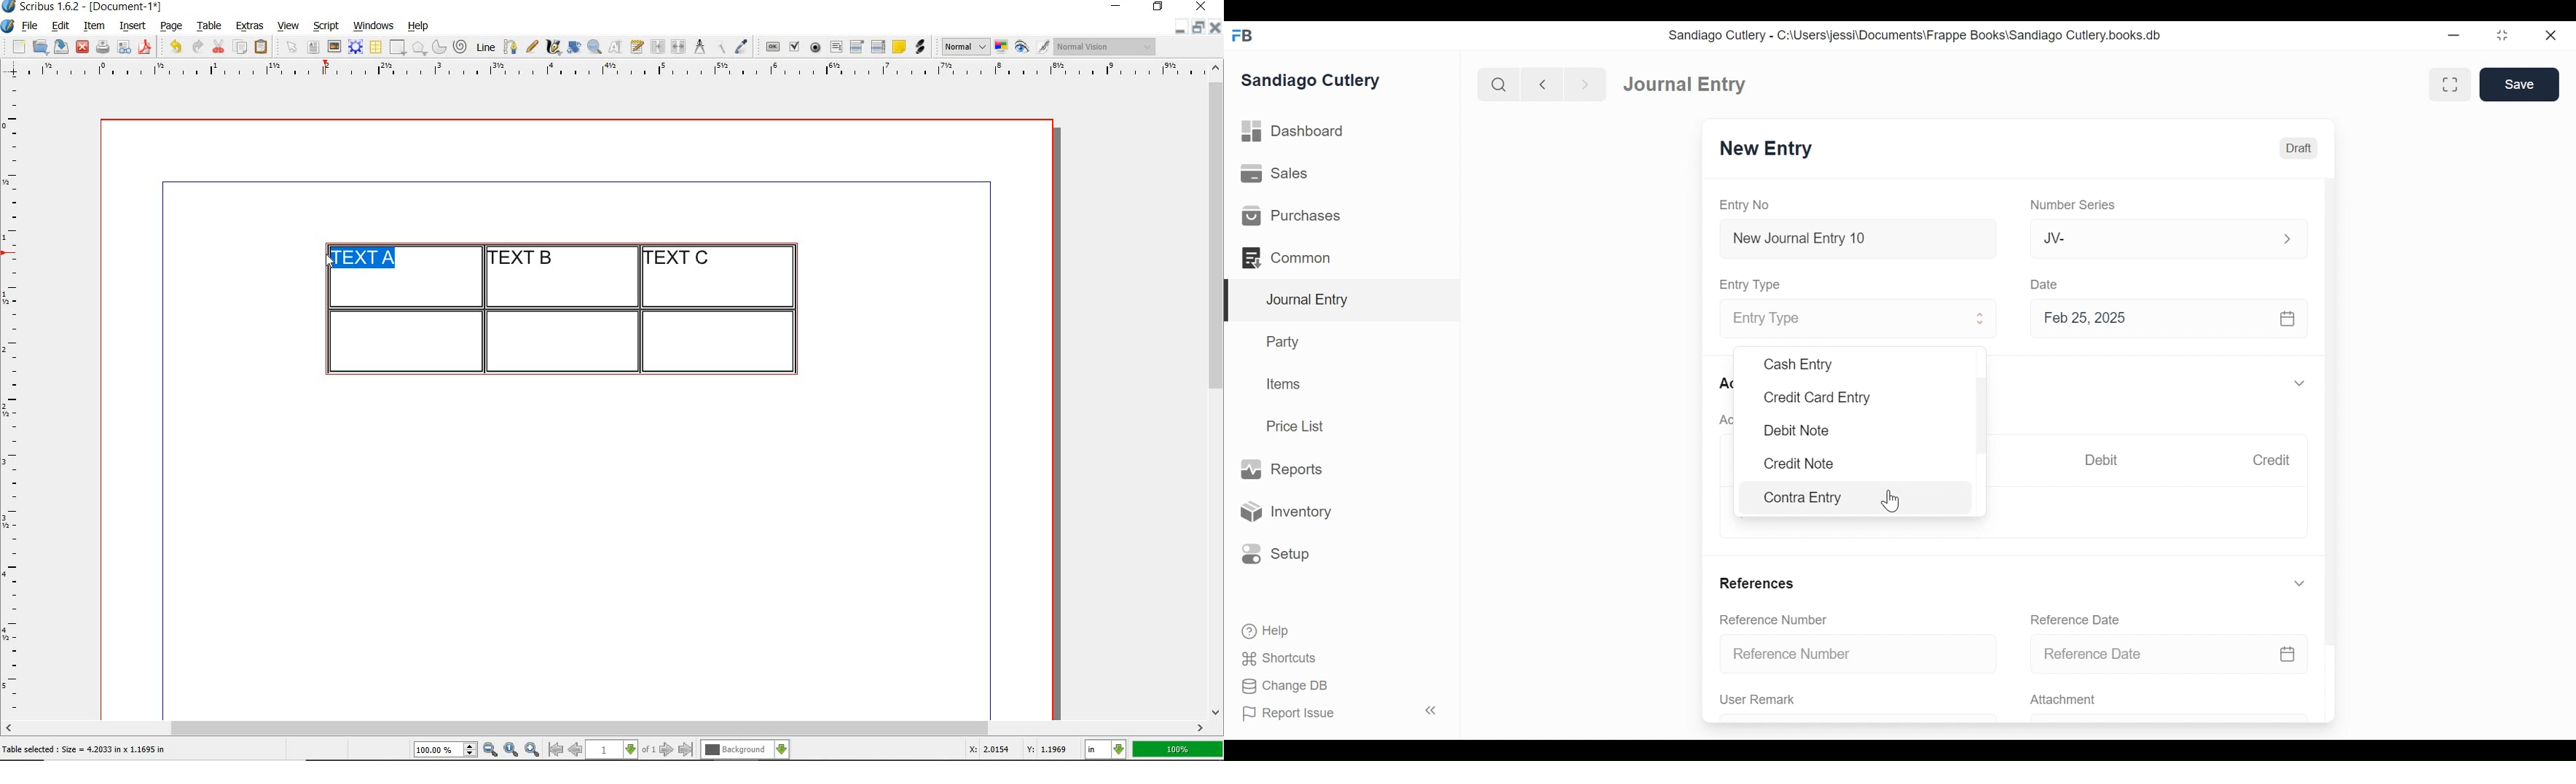 The height and width of the screenshot is (784, 2576). I want to click on link annotation, so click(922, 47).